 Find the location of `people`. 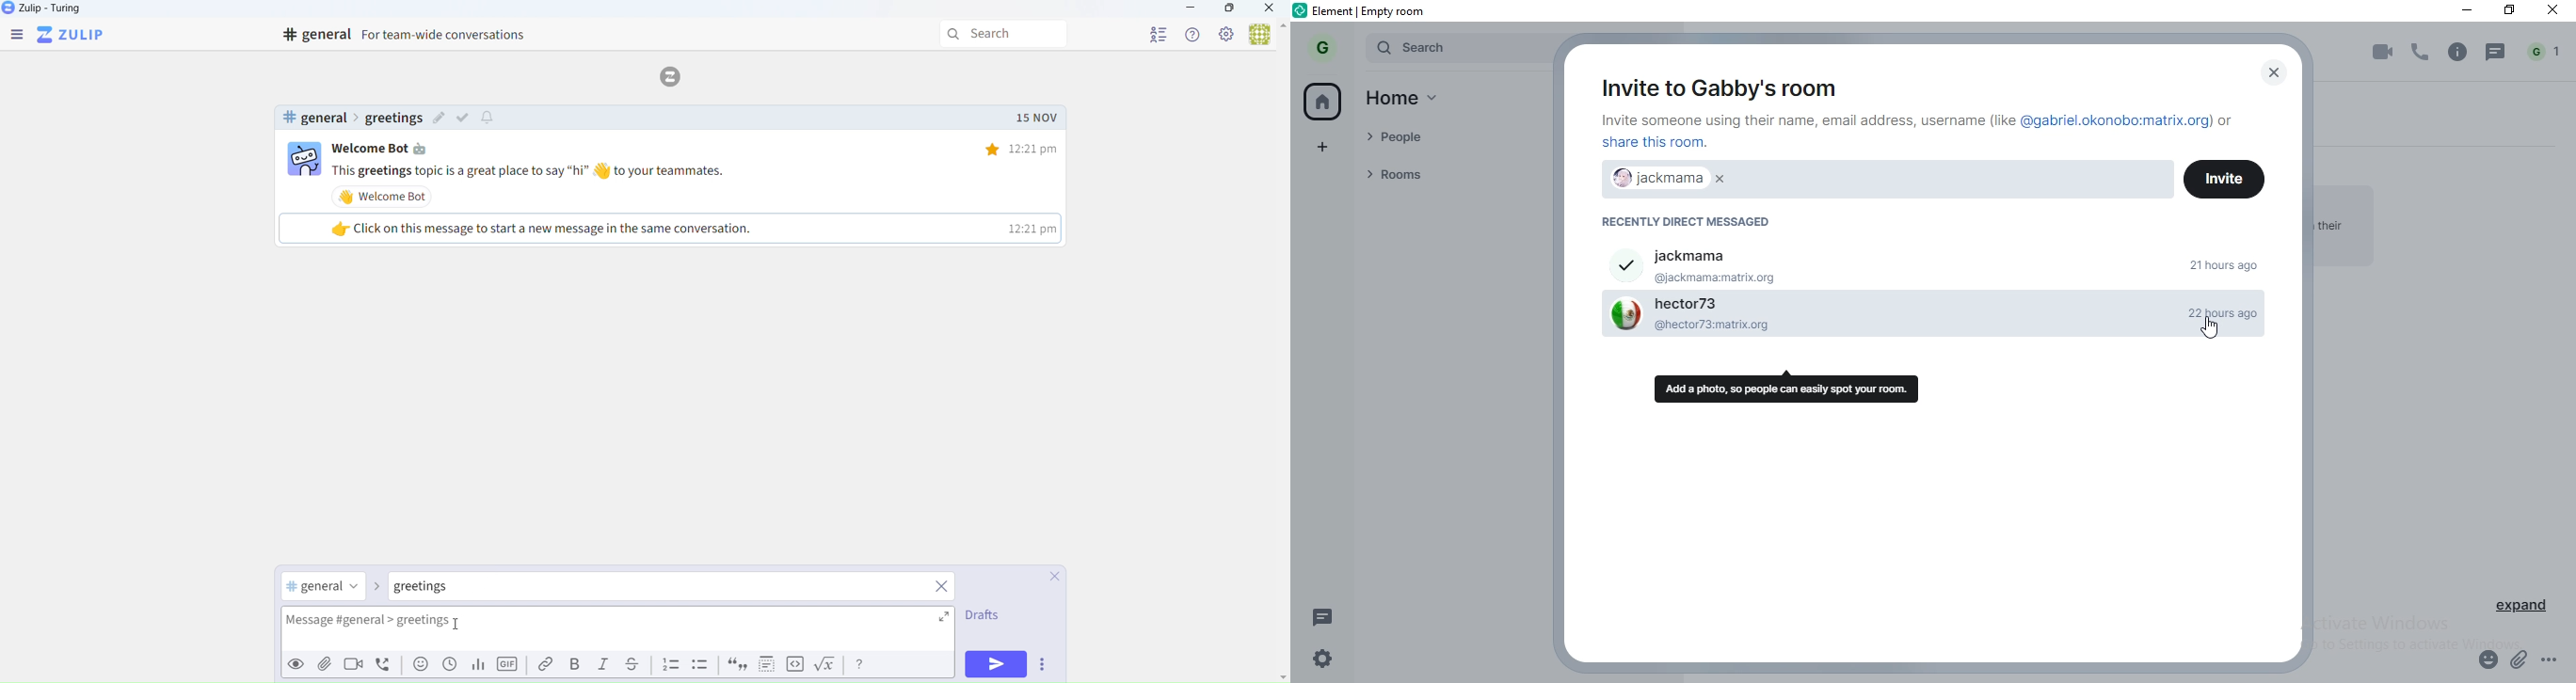

people is located at coordinates (1444, 139).